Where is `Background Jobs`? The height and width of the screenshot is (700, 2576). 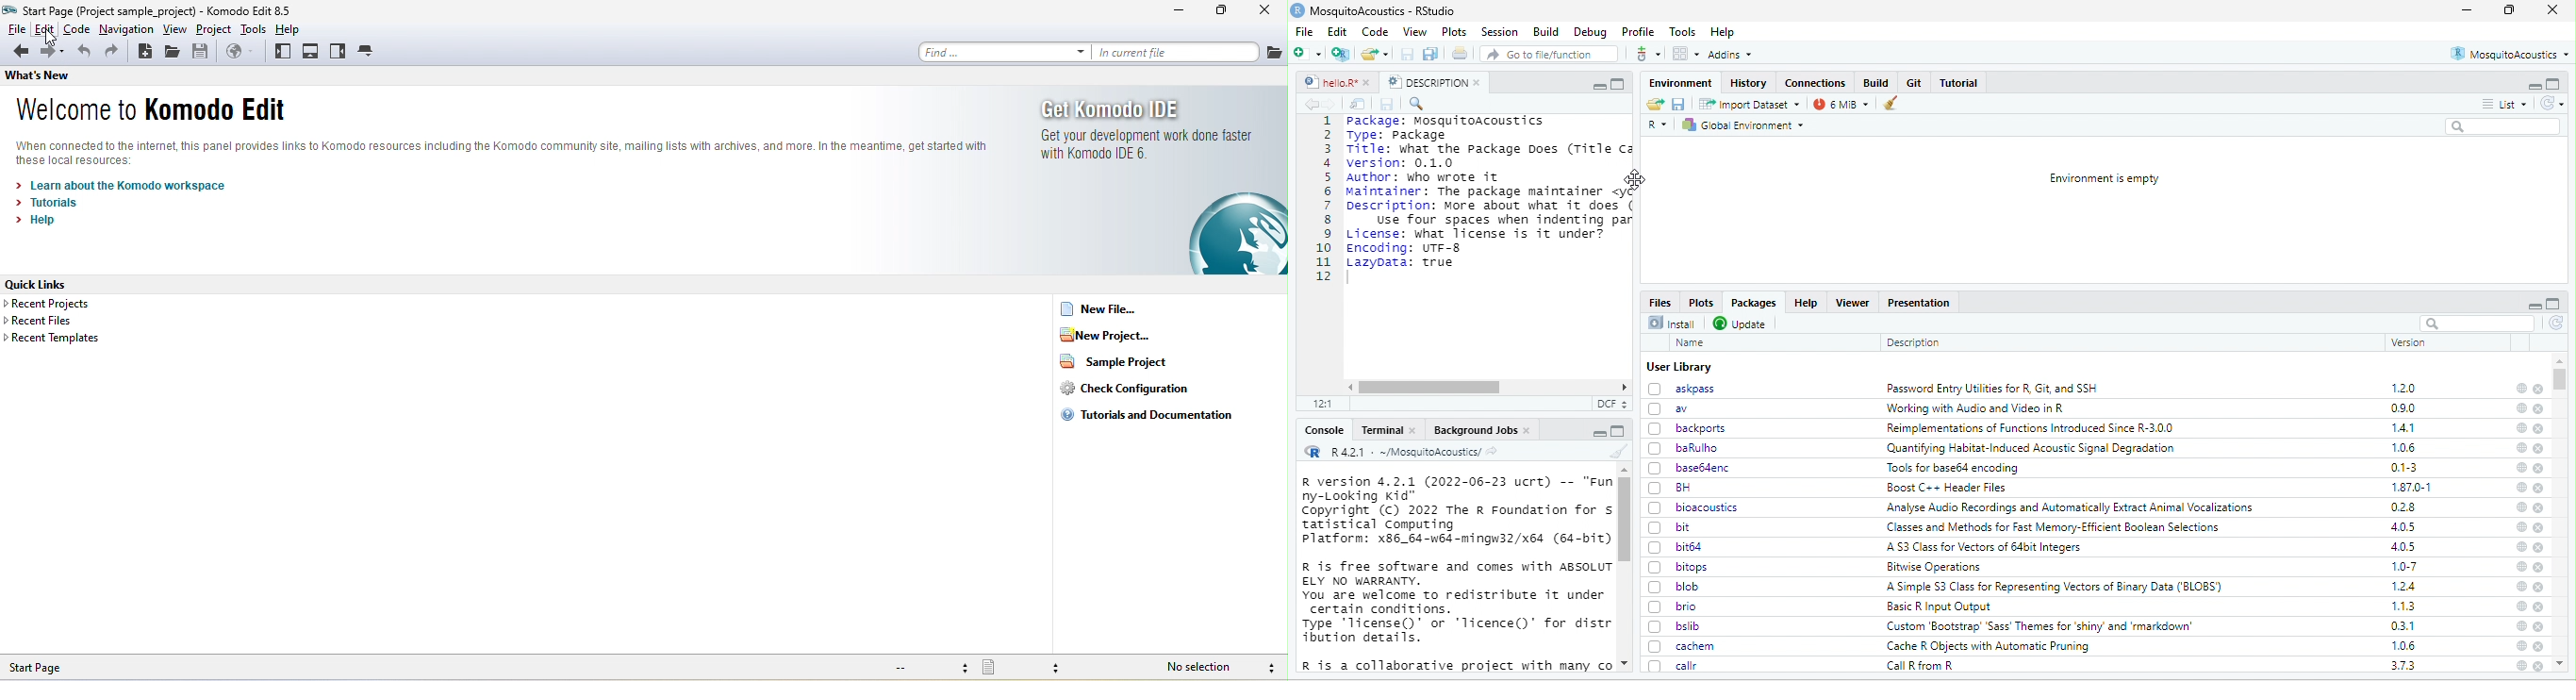 Background Jobs is located at coordinates (1480, 429).